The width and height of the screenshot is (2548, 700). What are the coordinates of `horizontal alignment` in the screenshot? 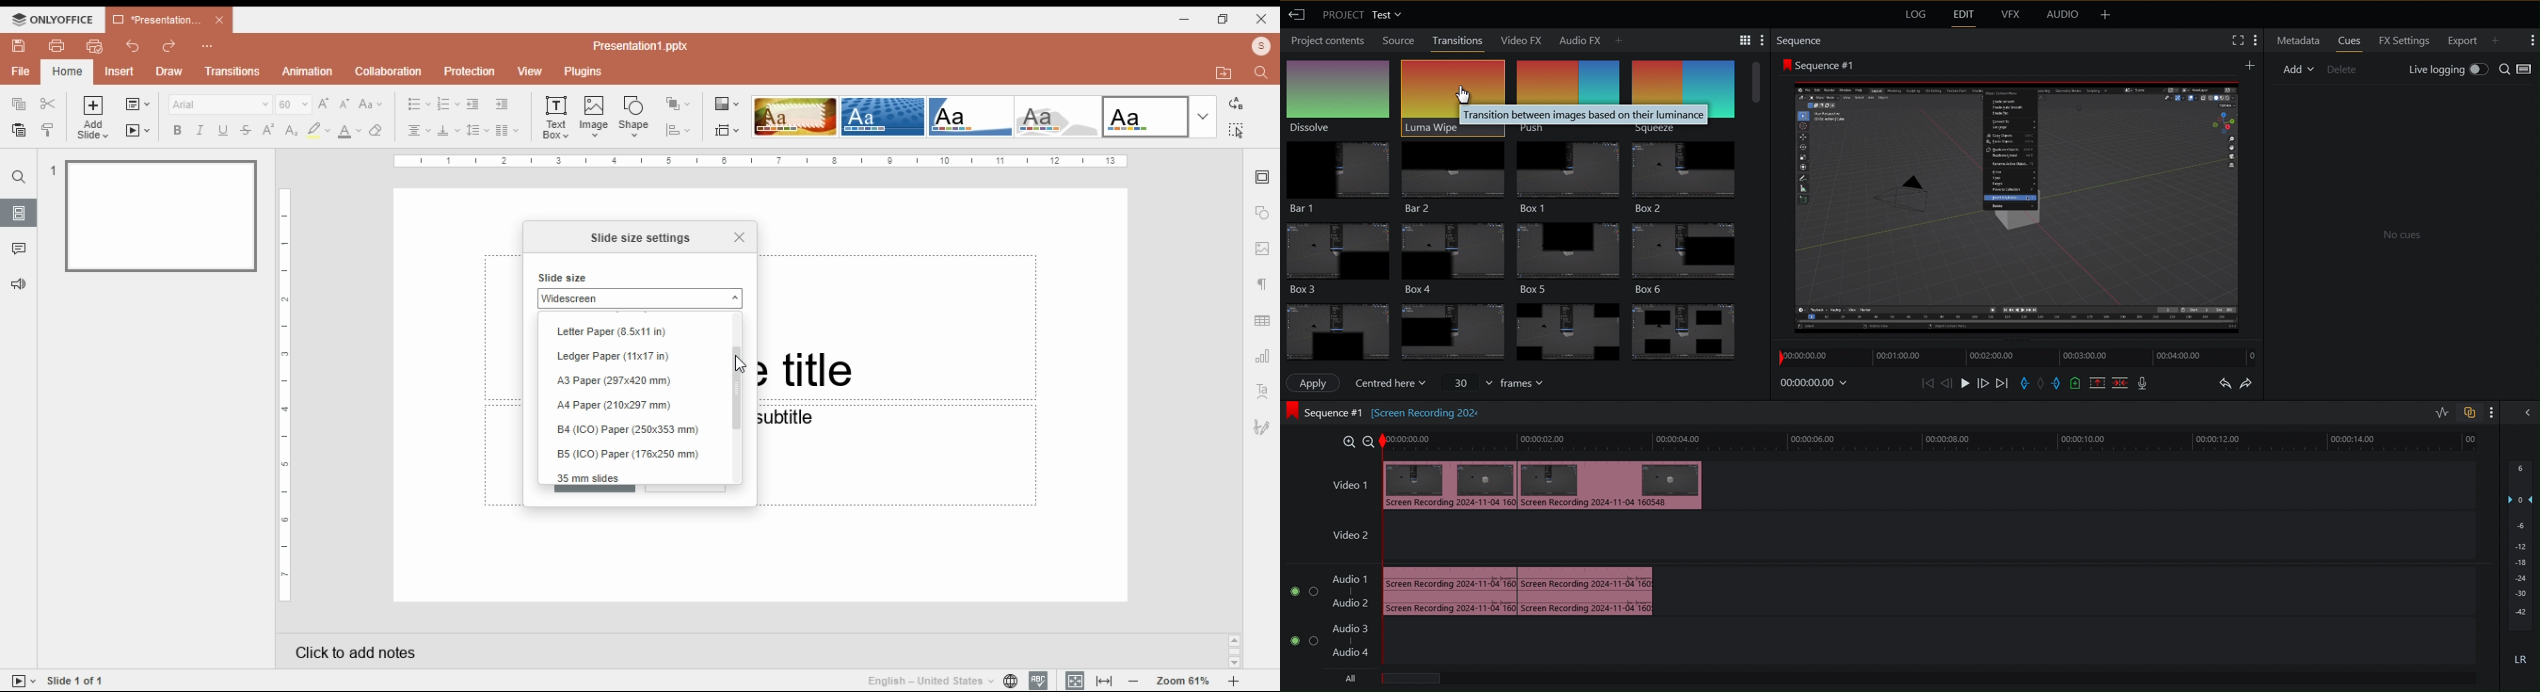 It's located at (417, 132).